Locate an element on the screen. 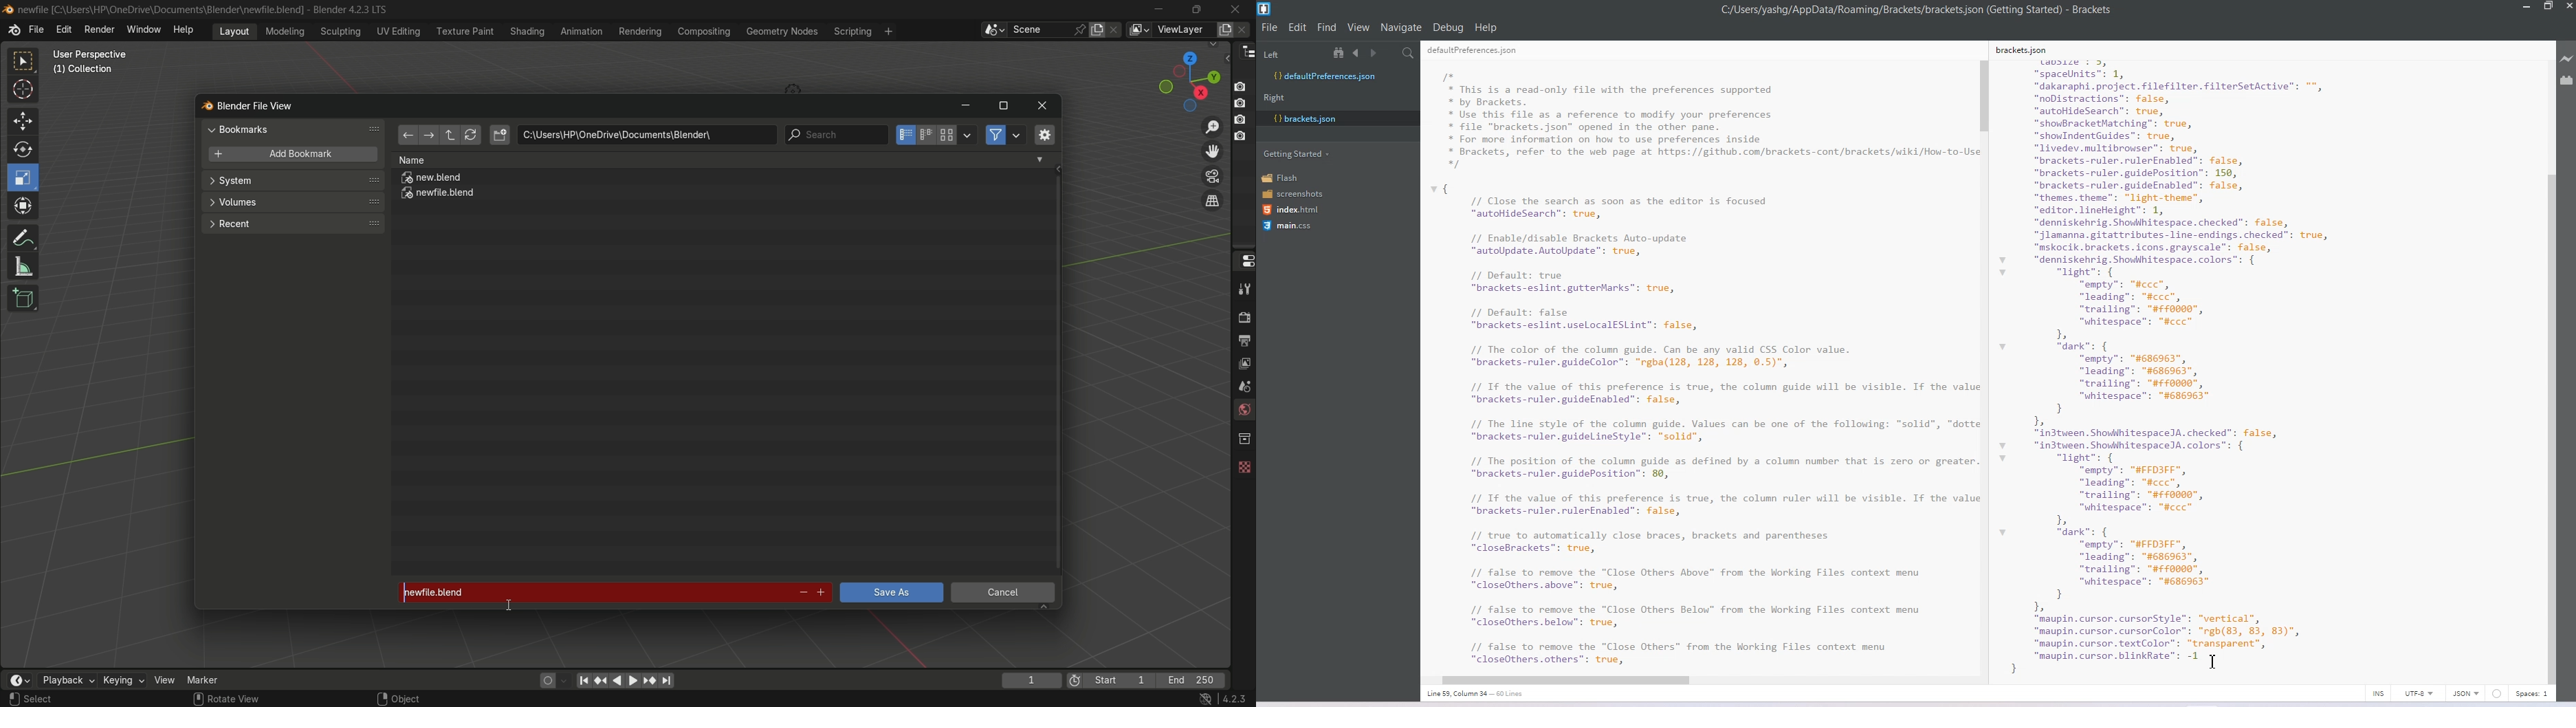 This screenshot has height=728, width=2576. maximize or restore is located at coordinates (1003, 106).